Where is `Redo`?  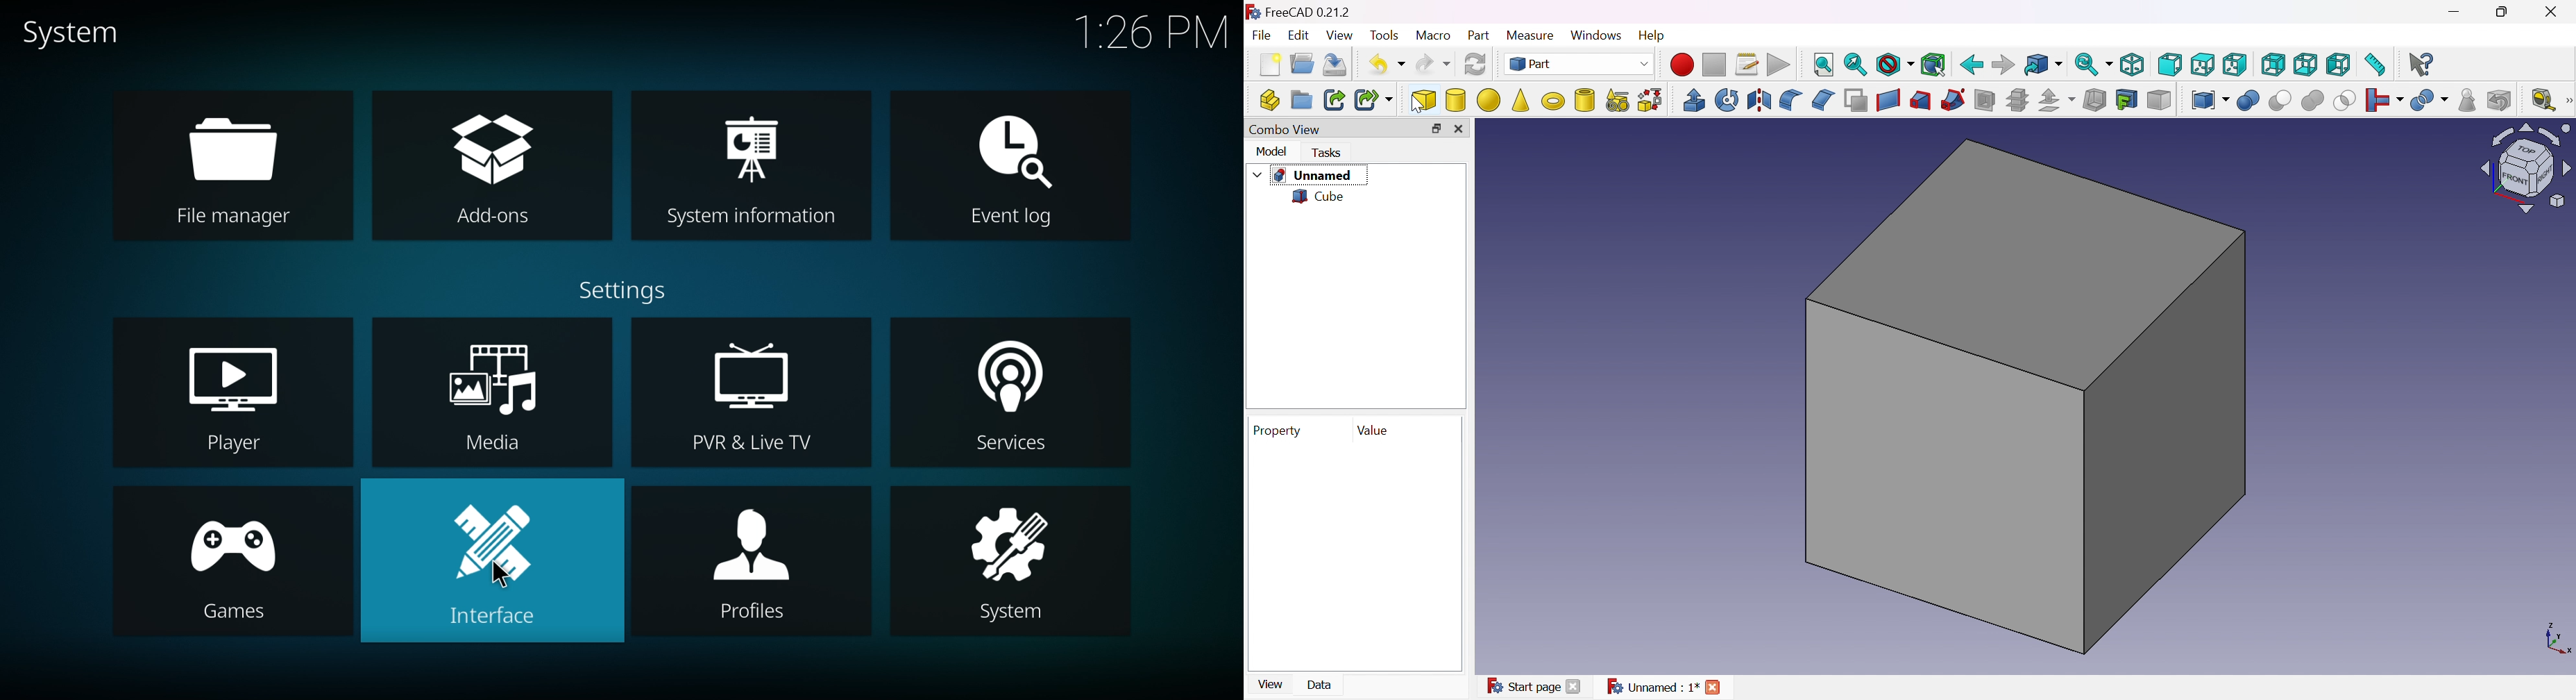 Redo is located at coordinates (1431, 67).